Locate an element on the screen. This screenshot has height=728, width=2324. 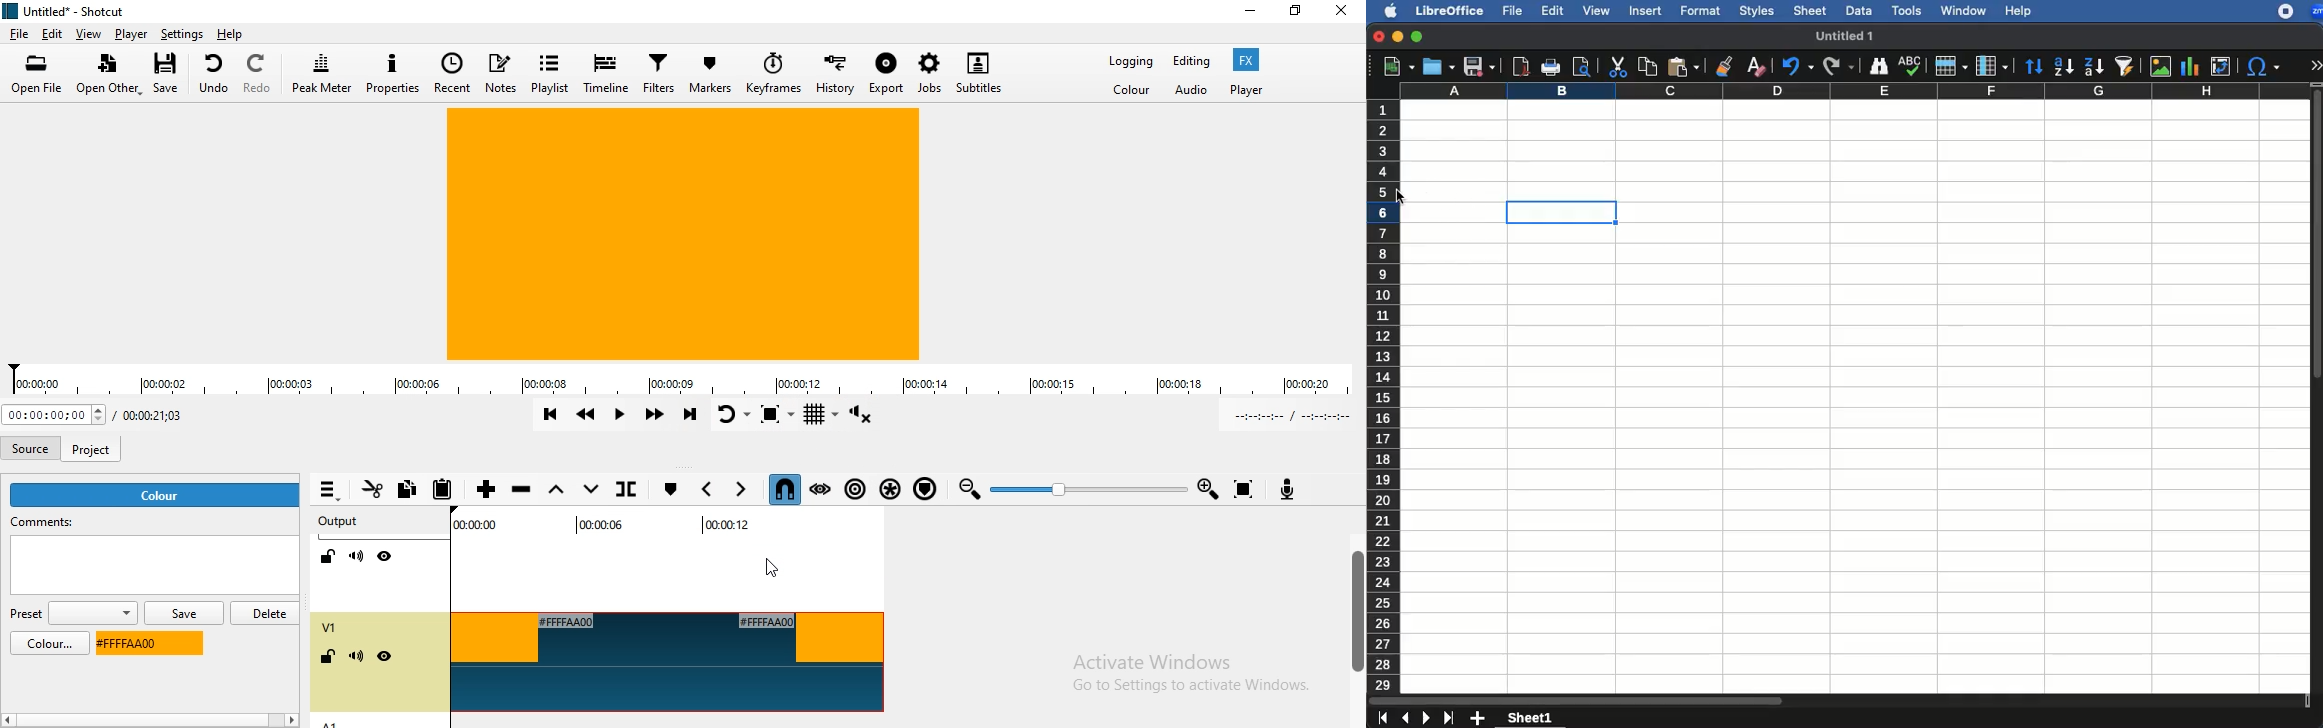
output is located at coordinates (338, 522).